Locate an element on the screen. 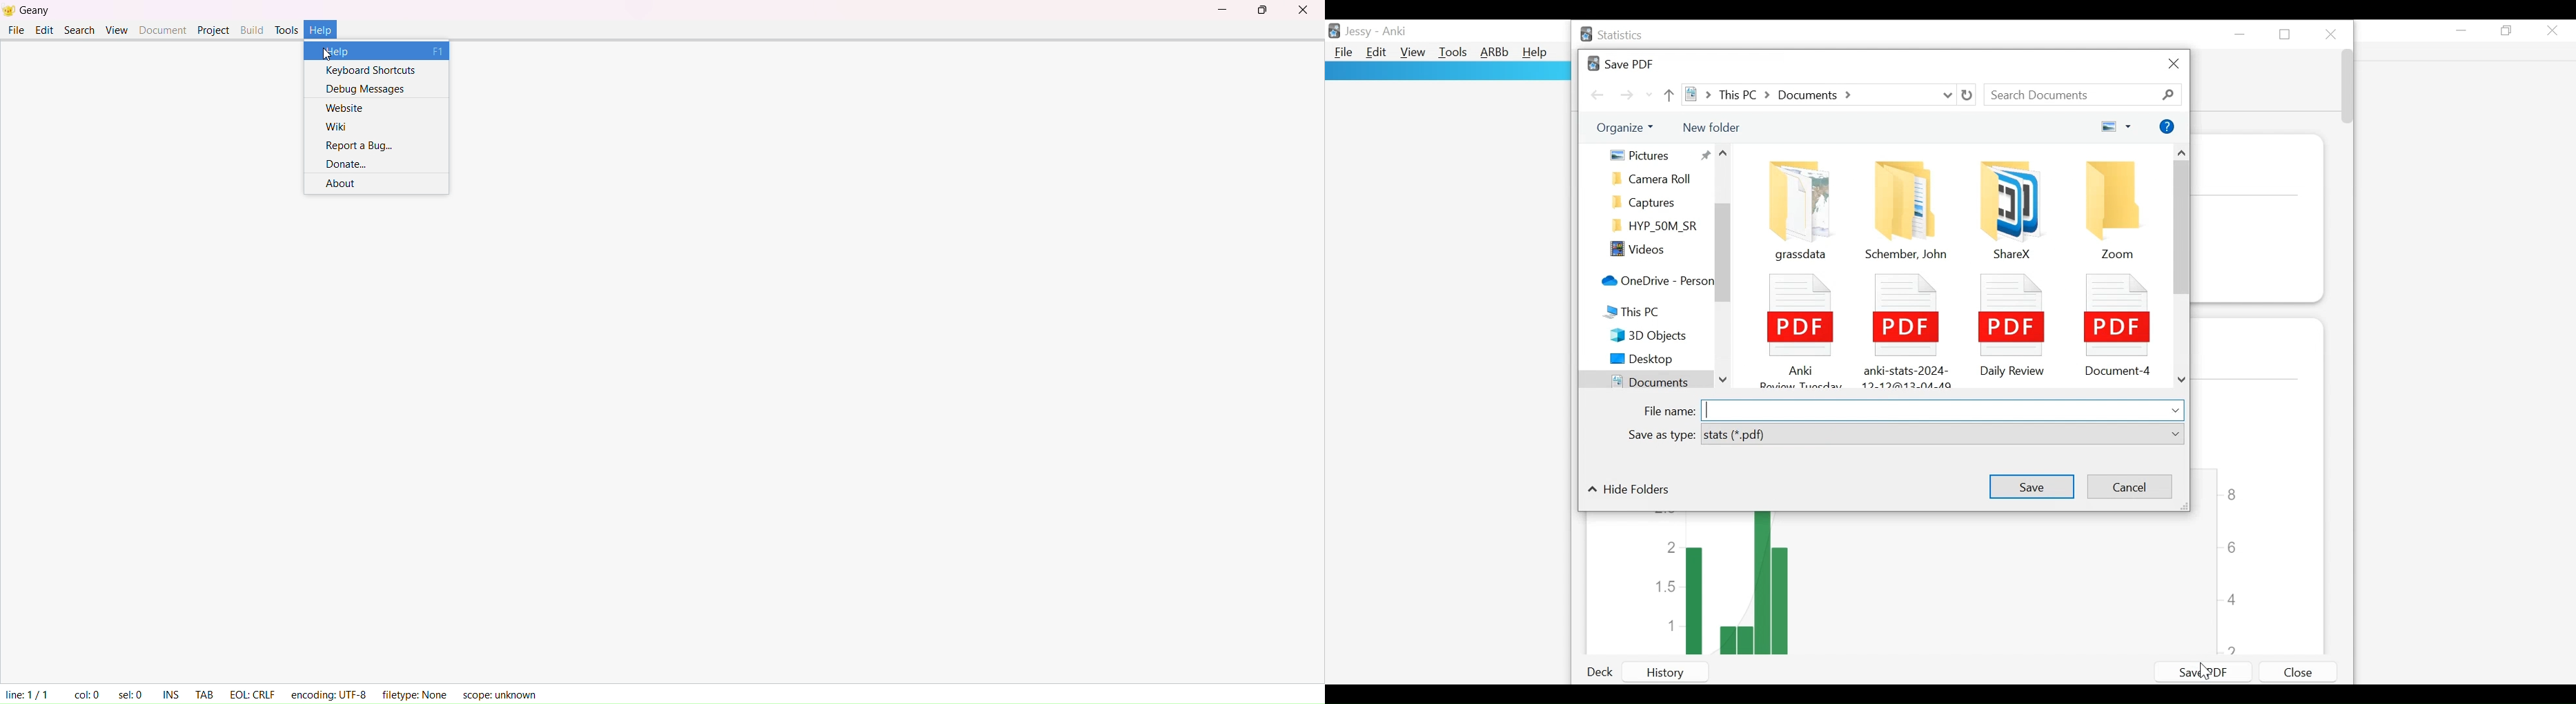 Image resolution: width=2576 pixels, height=728 pixels. Folder is located at coordinates (1907, 208).